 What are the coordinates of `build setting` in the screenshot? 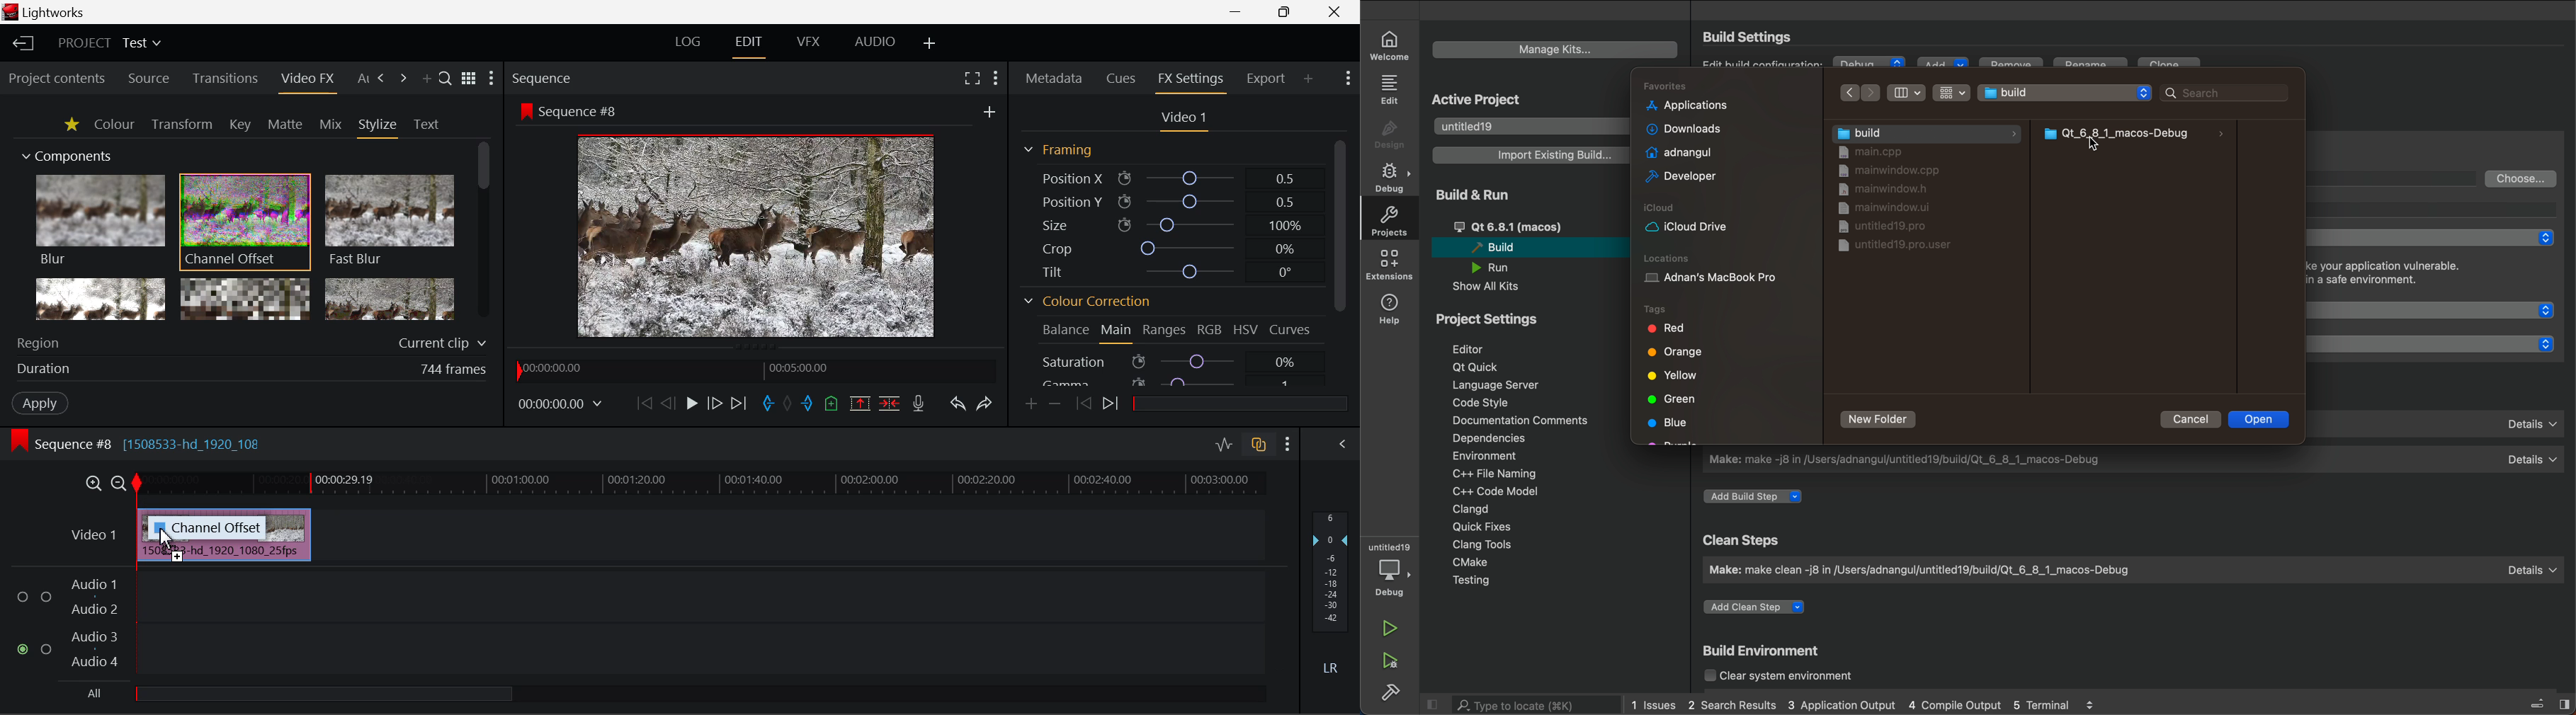 It's located at (1752, 37).